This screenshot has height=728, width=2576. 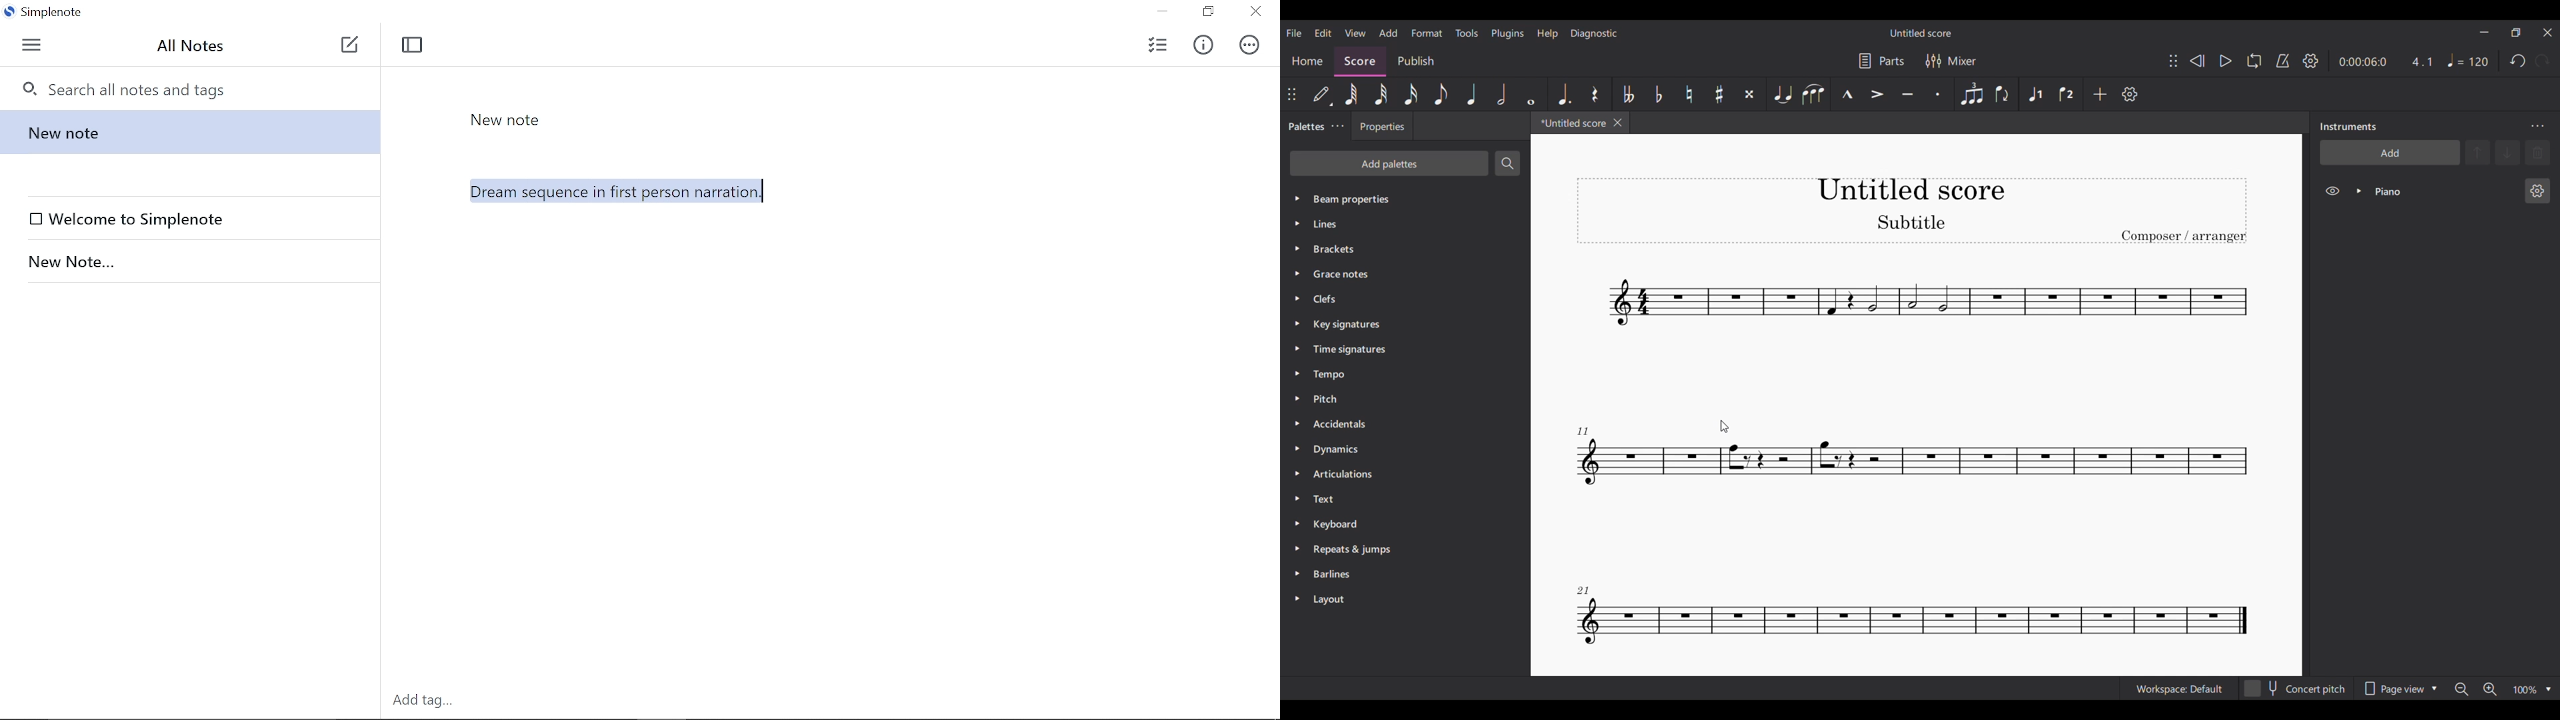 What do you see at coordinates (1723, 427) in the screenshot?
I see `Cursor` at bounding box center [1723, 427].